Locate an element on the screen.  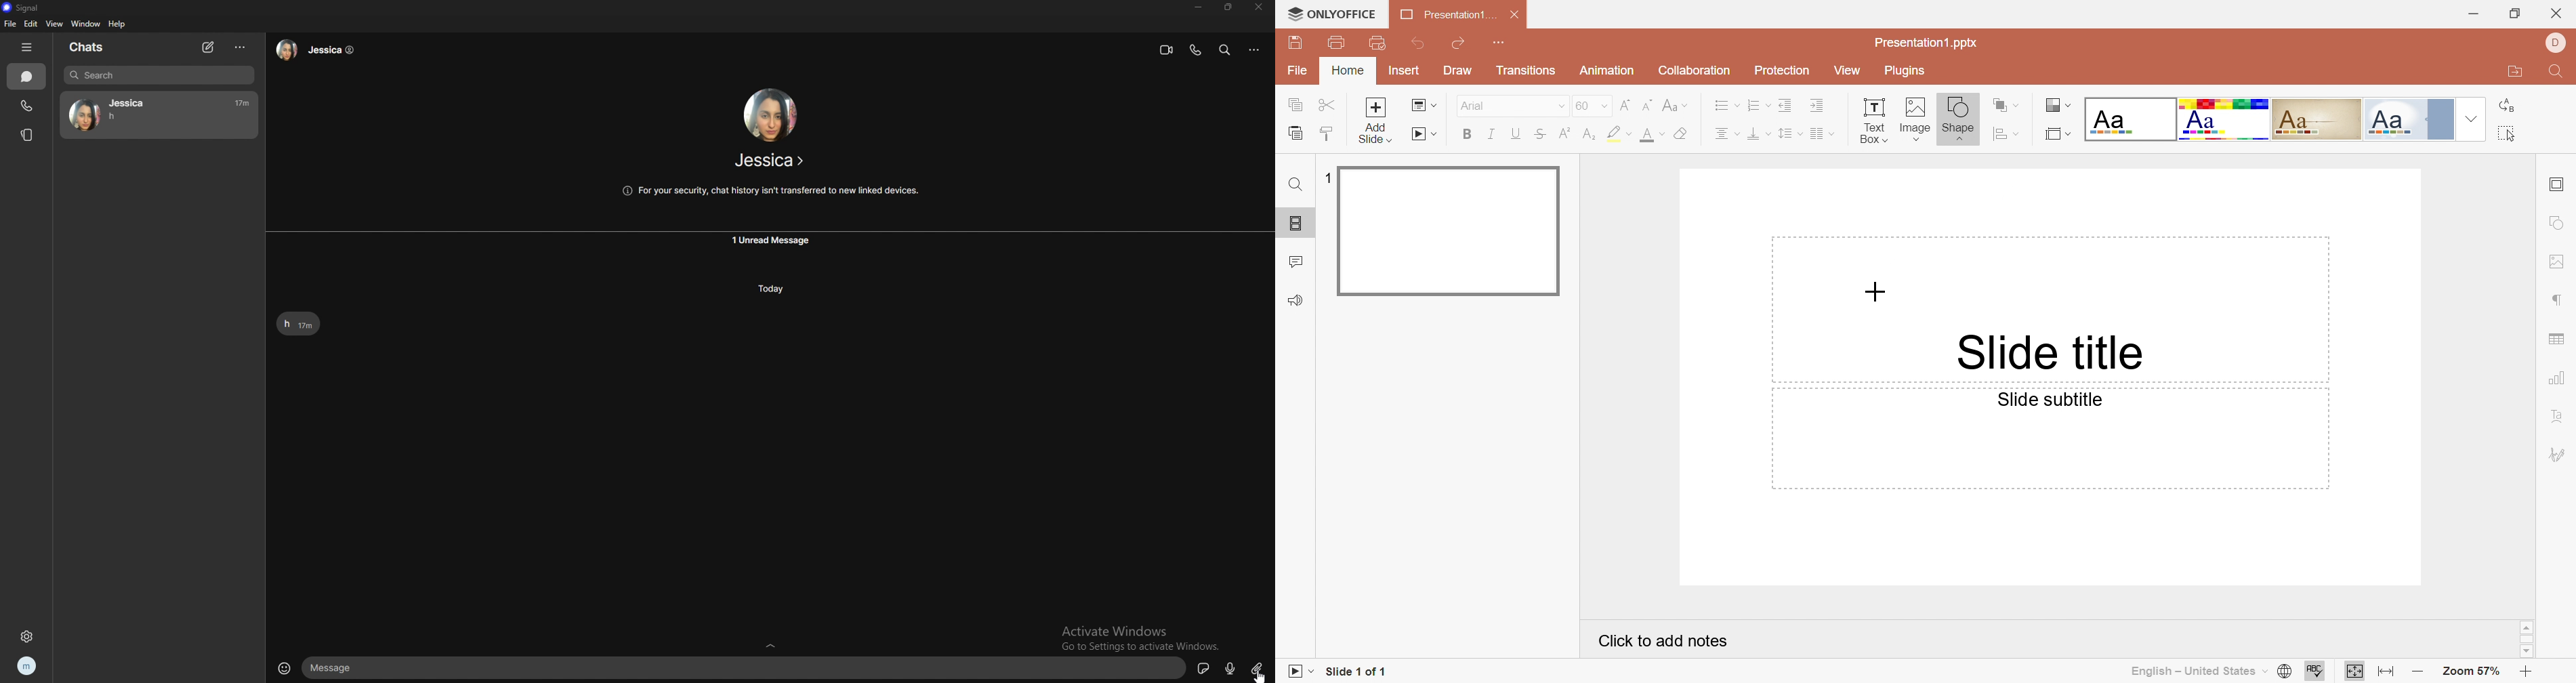
Text art settings is located at coordinates (2558, 415).